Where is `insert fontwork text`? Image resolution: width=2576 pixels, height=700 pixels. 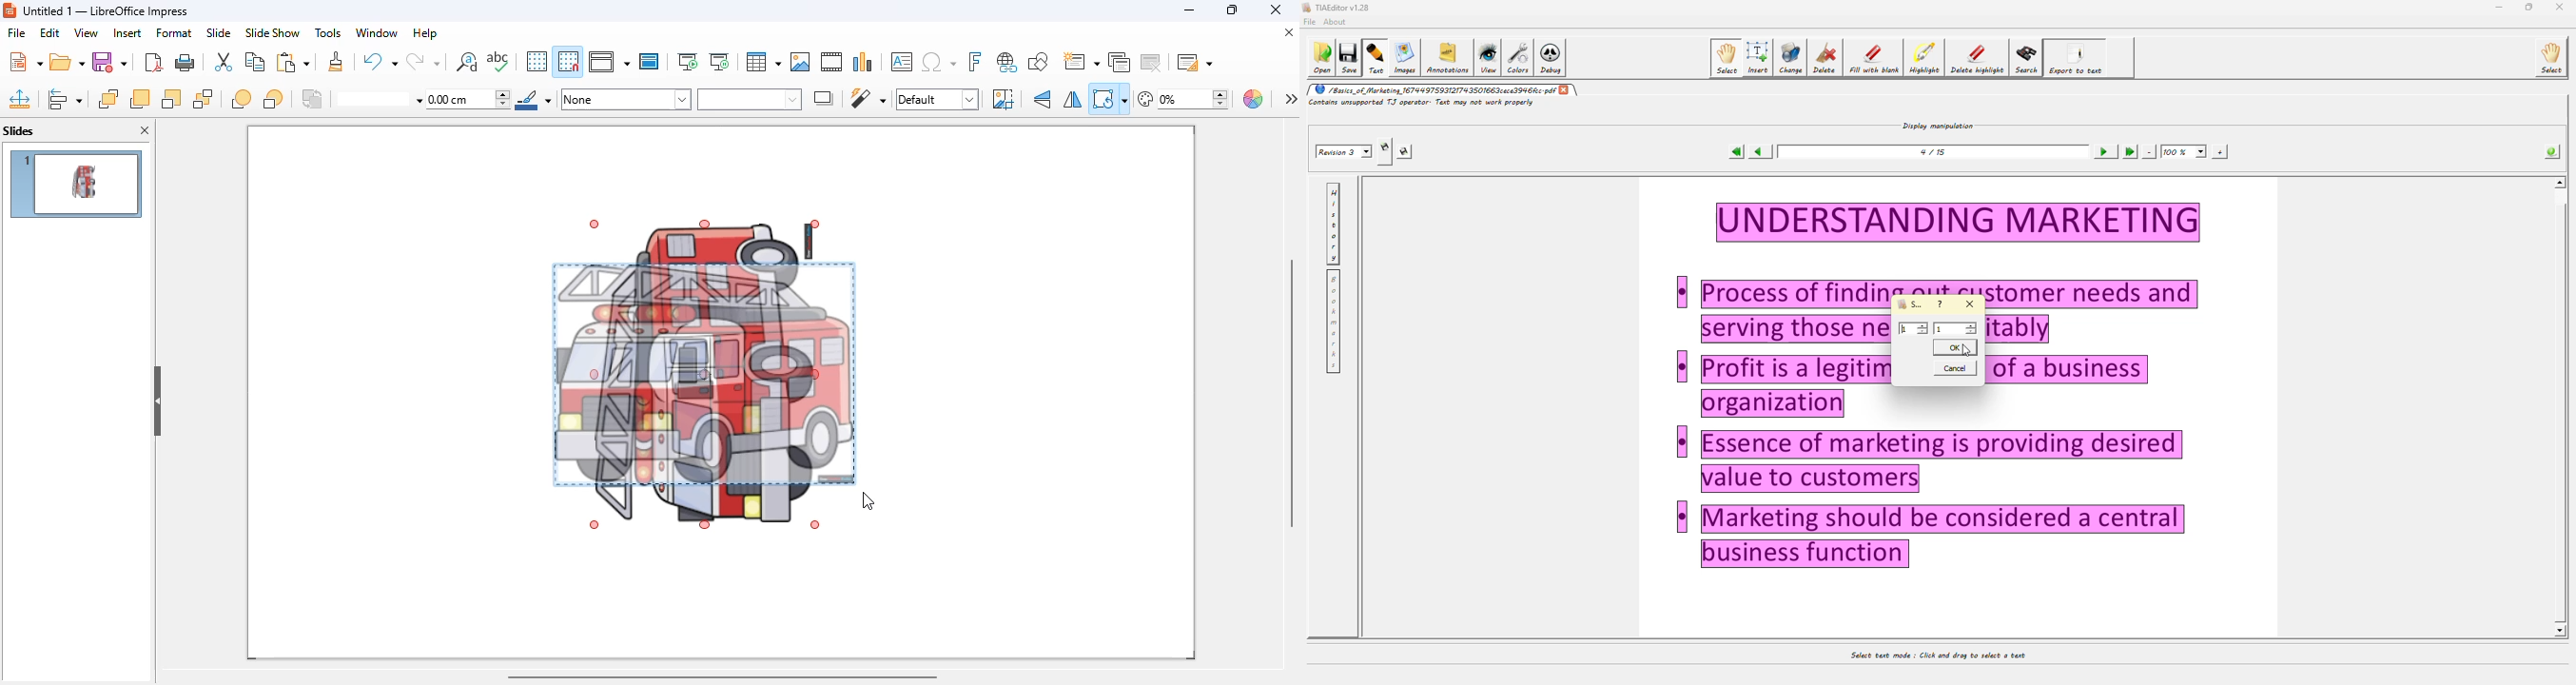 insert fontwork text is located at coordinates (976, 61).